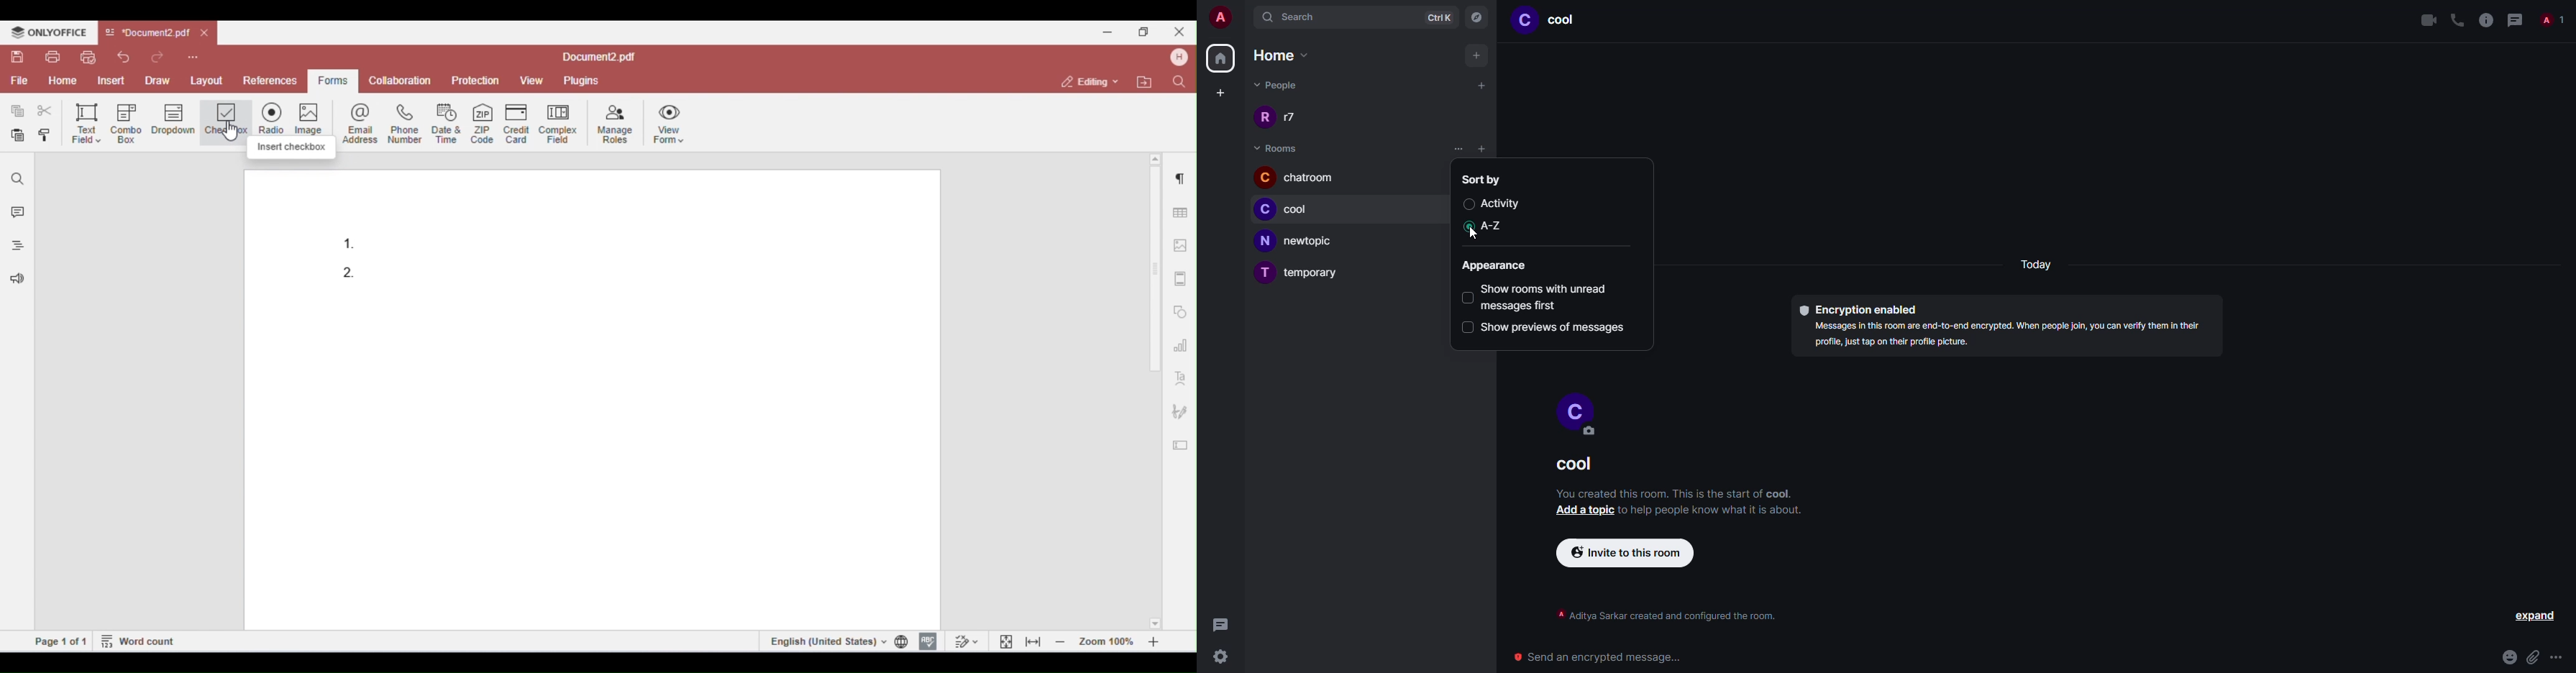 This screenshot has height=700, width=2576. Describe the element at coordinates (2513, 19) in the screenshot. I see `threads` at that location.